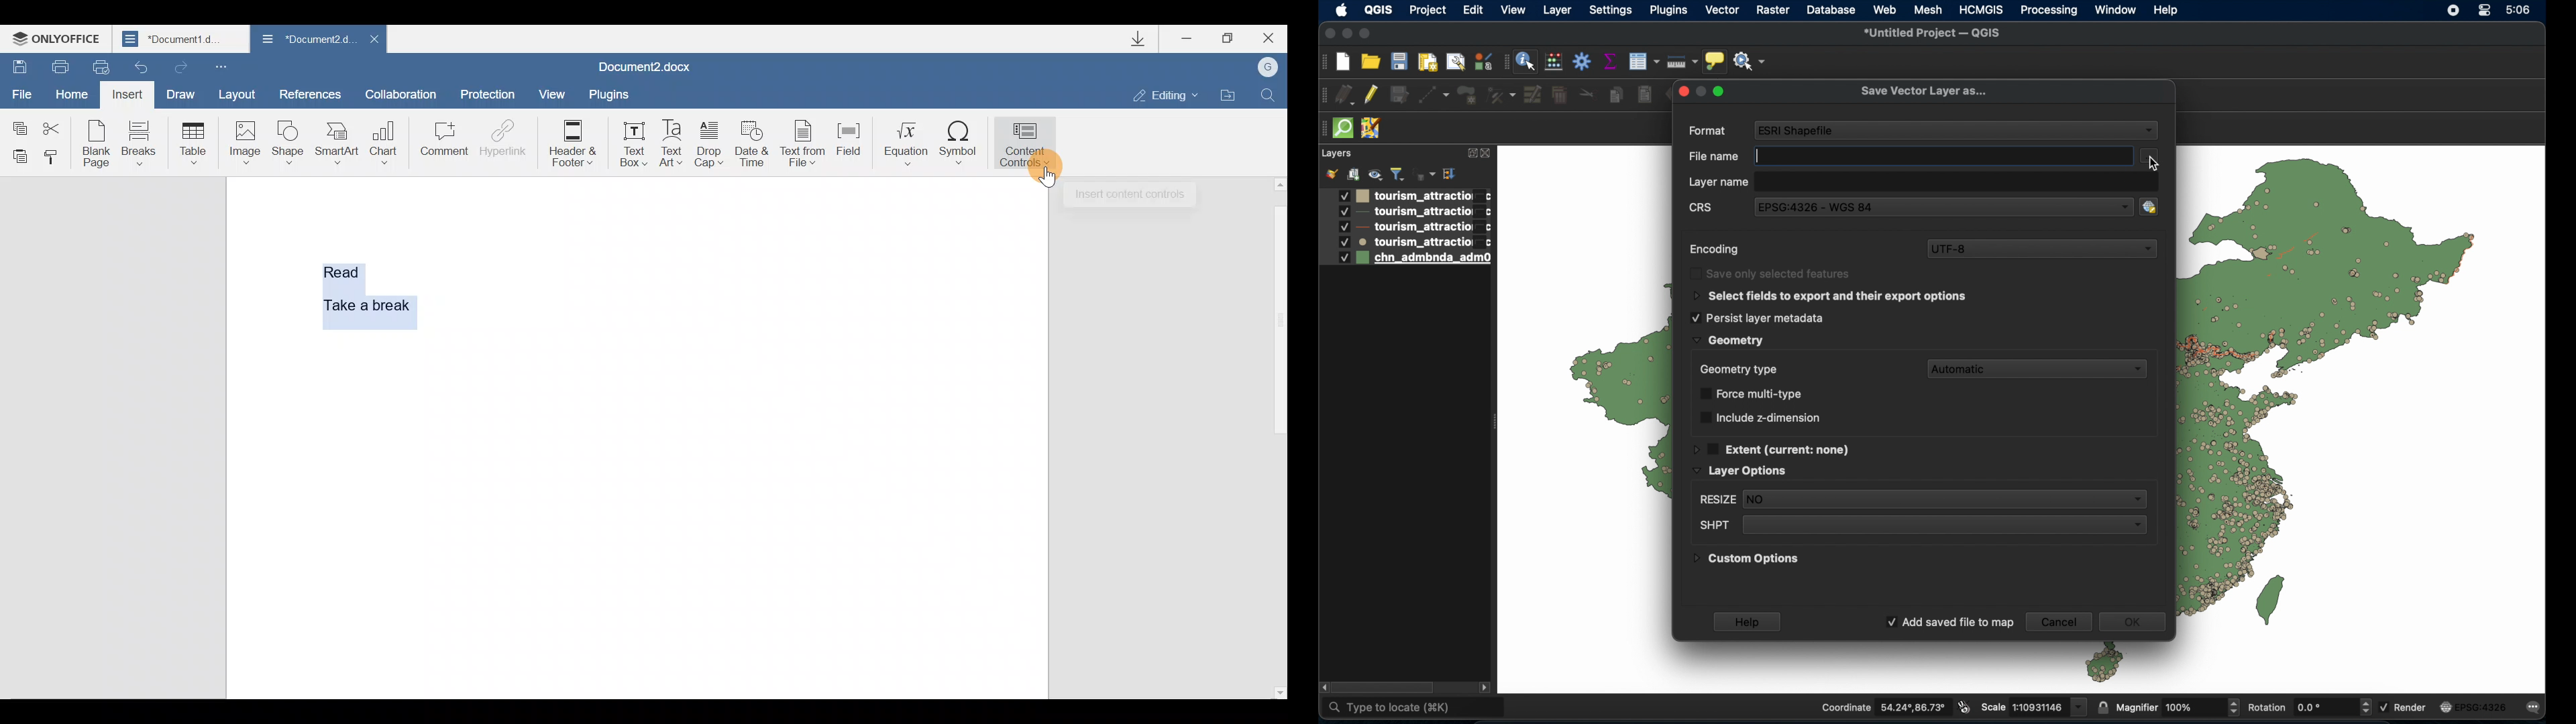 The width and height of the screenshot is (2576, 728). What do you see at coordinates (191, 141) in the screenshot?
I see `Table` at bounding box center [191, 141].